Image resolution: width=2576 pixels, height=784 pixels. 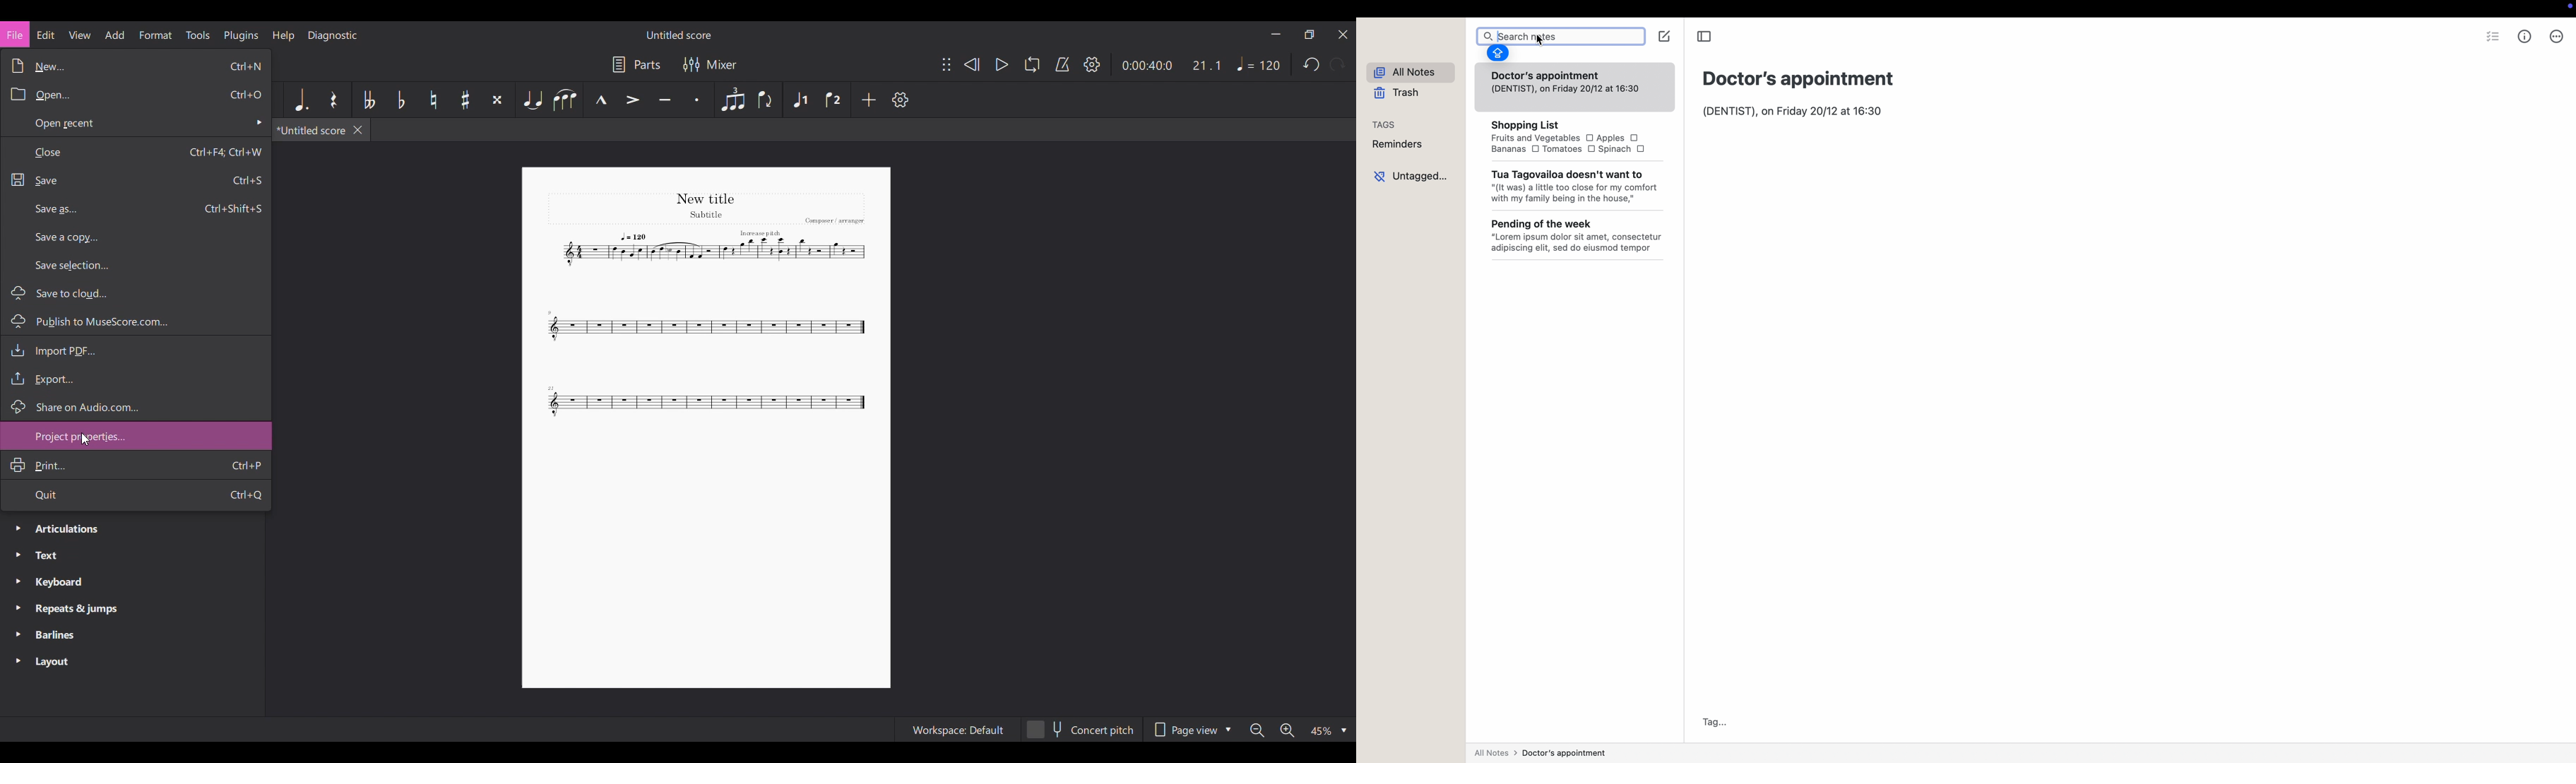 What do you see at coordinates (466, 100) in the screenshot?
I see `Toggle sharp` at bounding box center [466, 100].